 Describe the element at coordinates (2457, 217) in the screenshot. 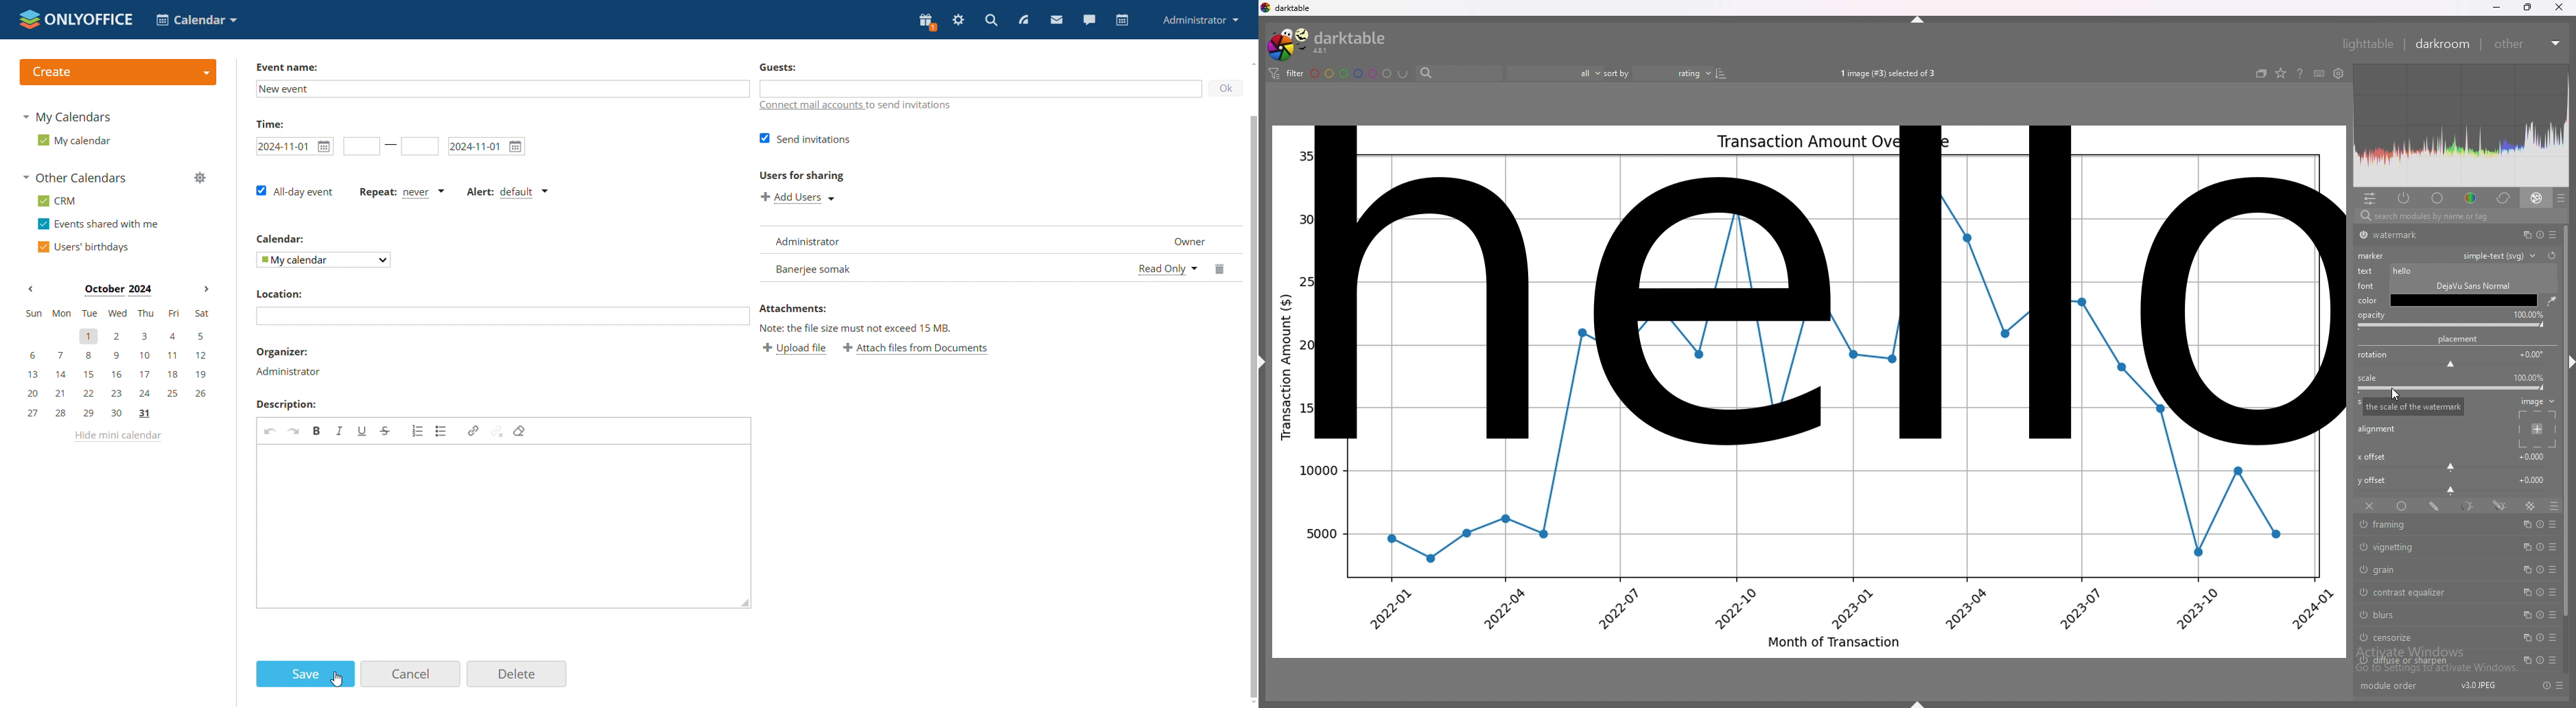

I see `search bar` at that location.